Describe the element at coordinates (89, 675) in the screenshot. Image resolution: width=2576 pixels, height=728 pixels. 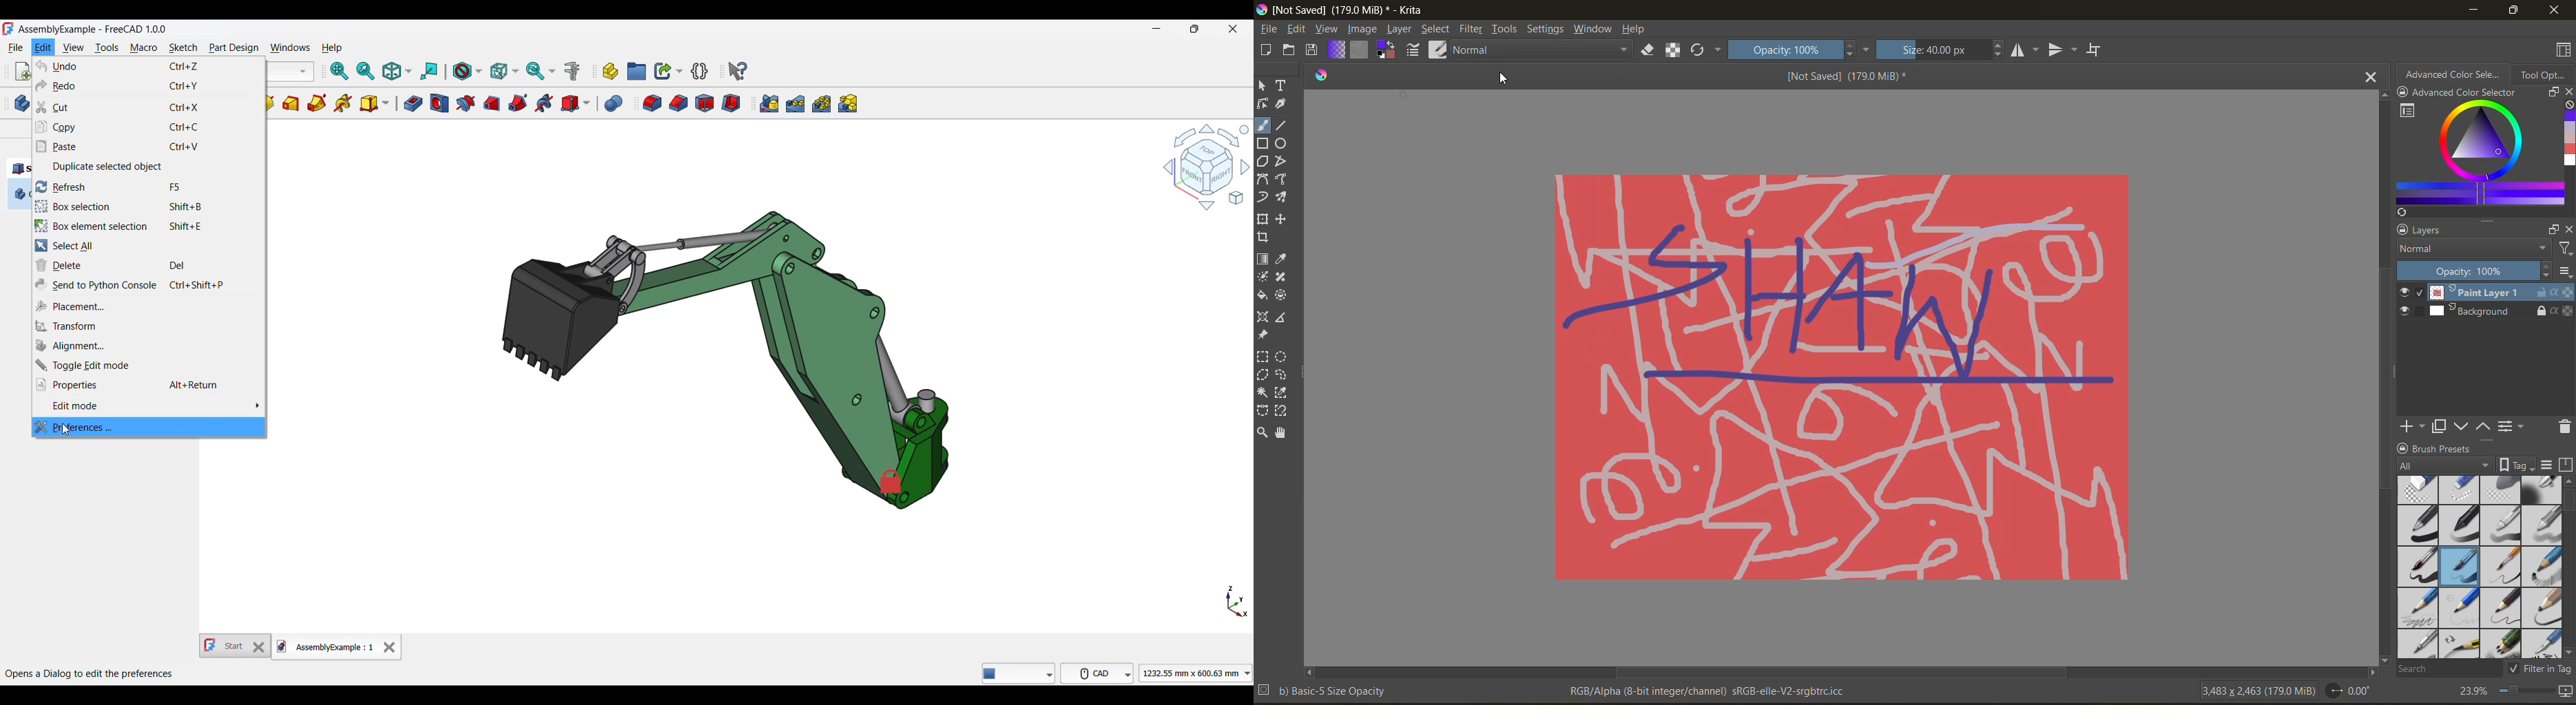
I see `Opens a Dialog to edit the preferences` at that location.